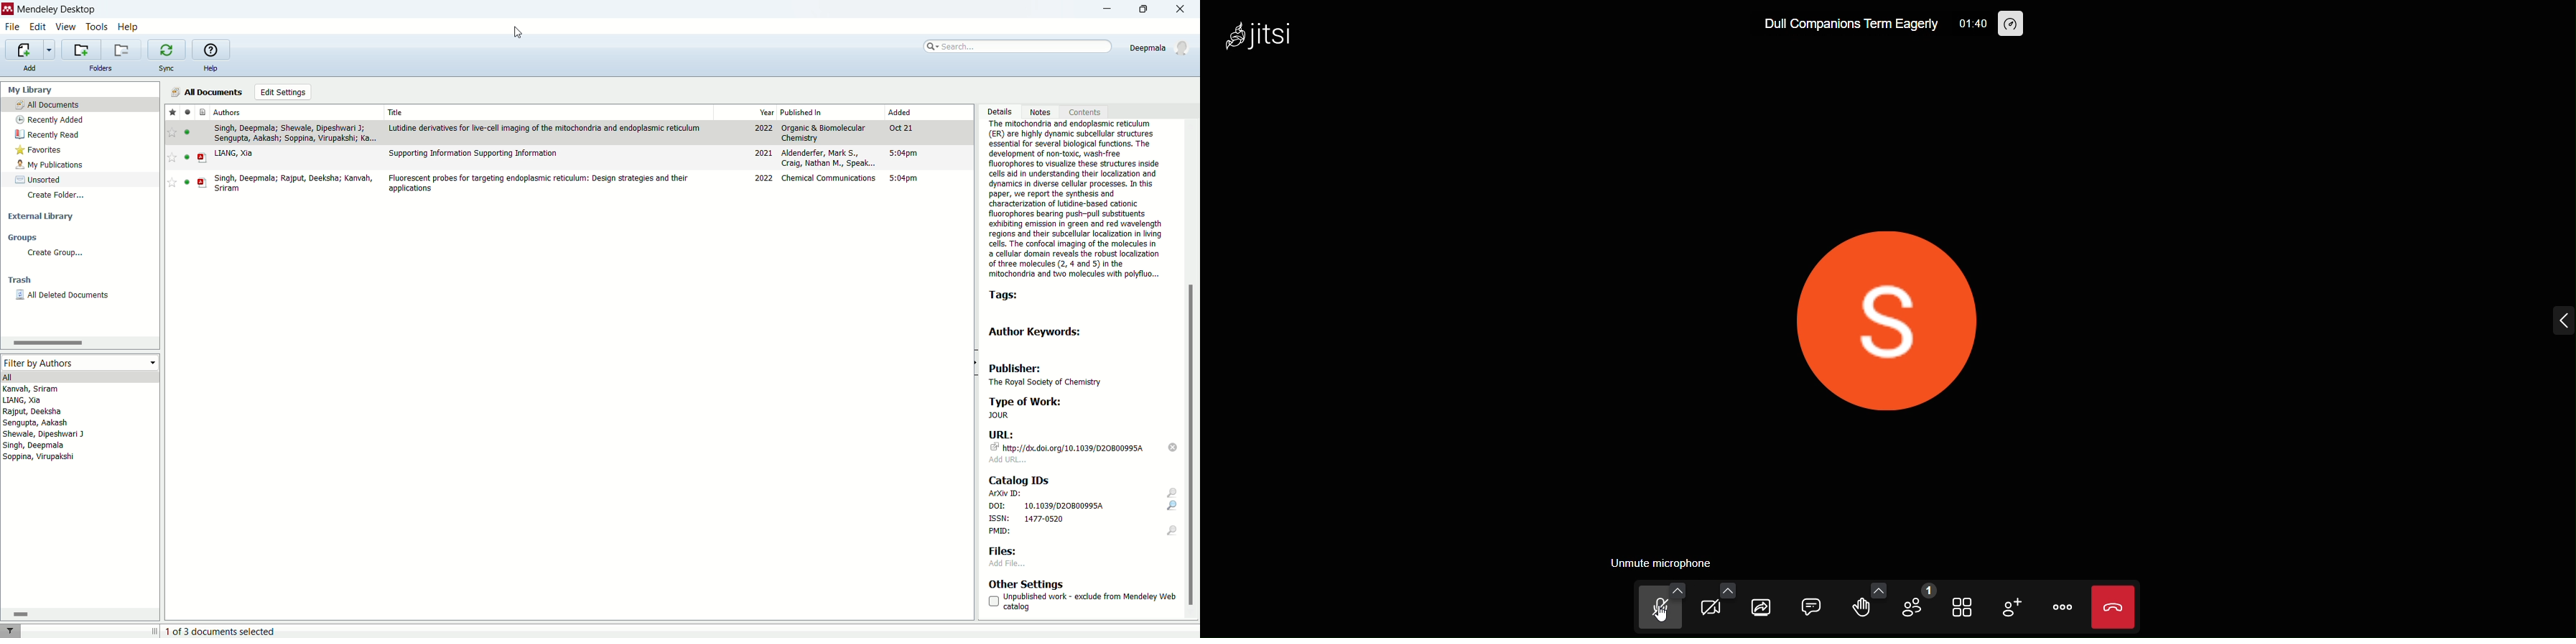 This screenshot has height=644, width=2576. Describe the element at coordinates (121, 49) in the screenshot. I see `remove current folder` at that location.